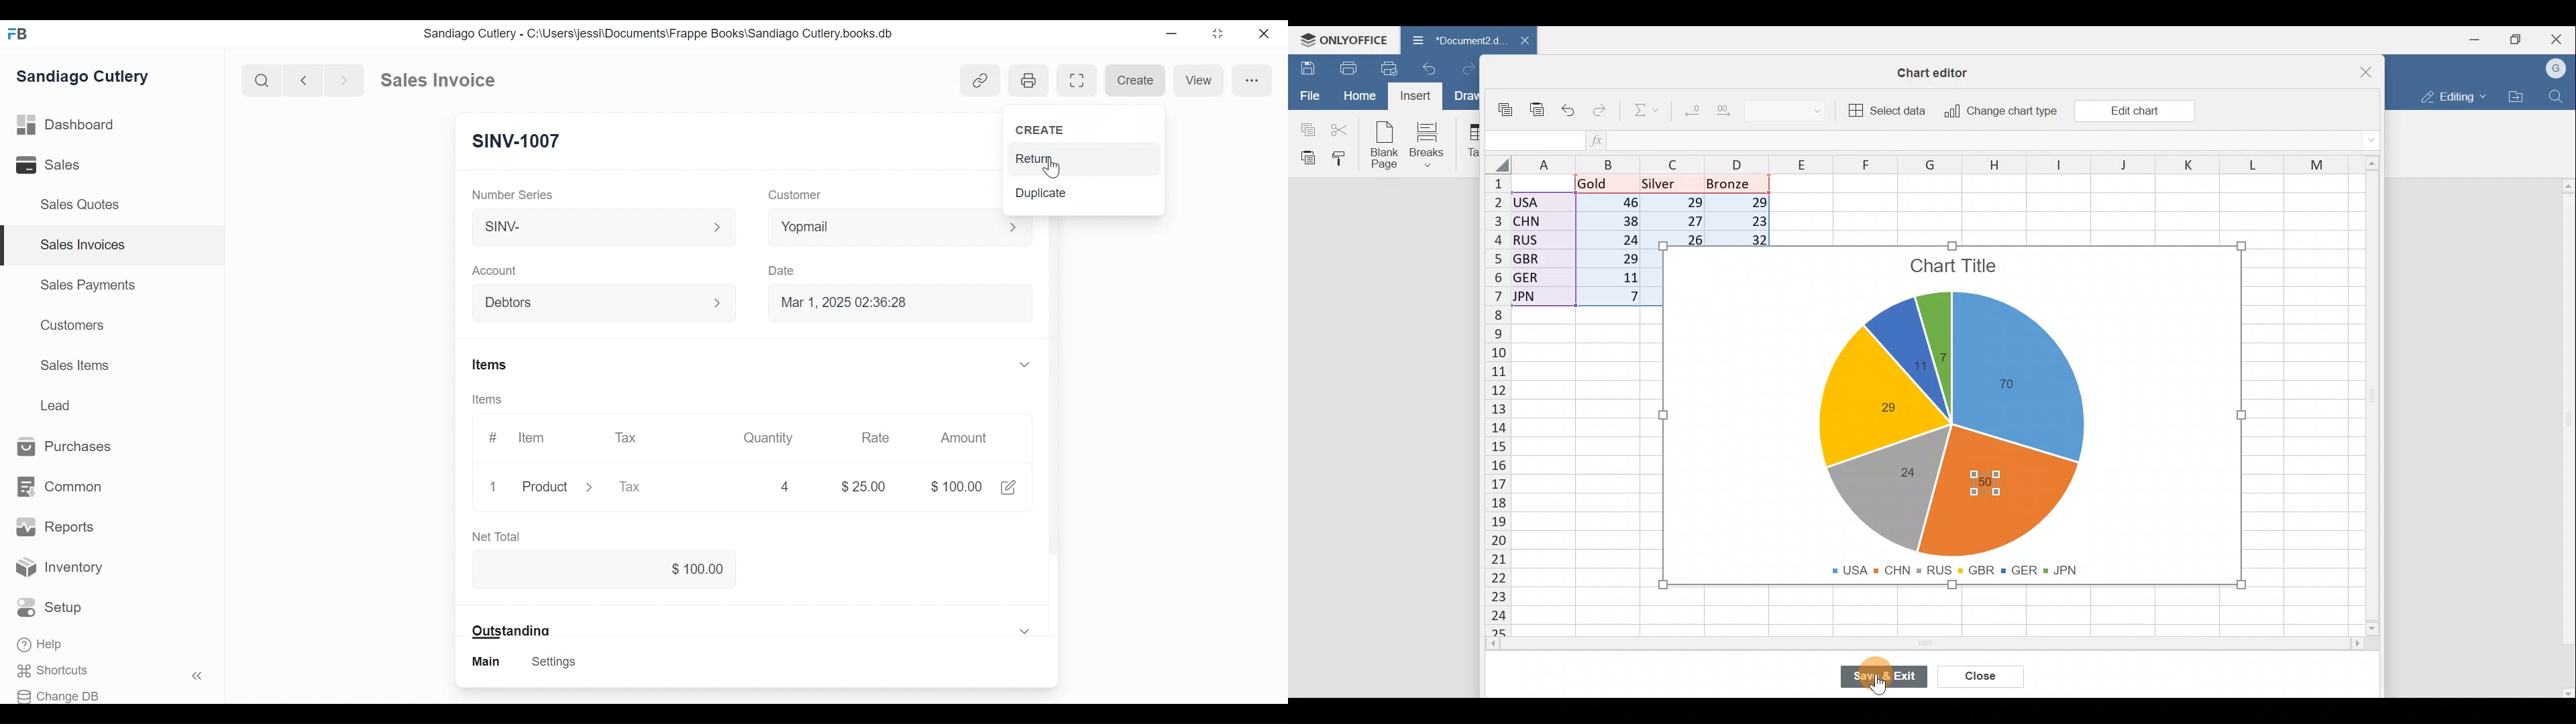 Image resolution: width=2576 pixels, height=728 pixels. I want to click on Edit, so click(1009, 487).